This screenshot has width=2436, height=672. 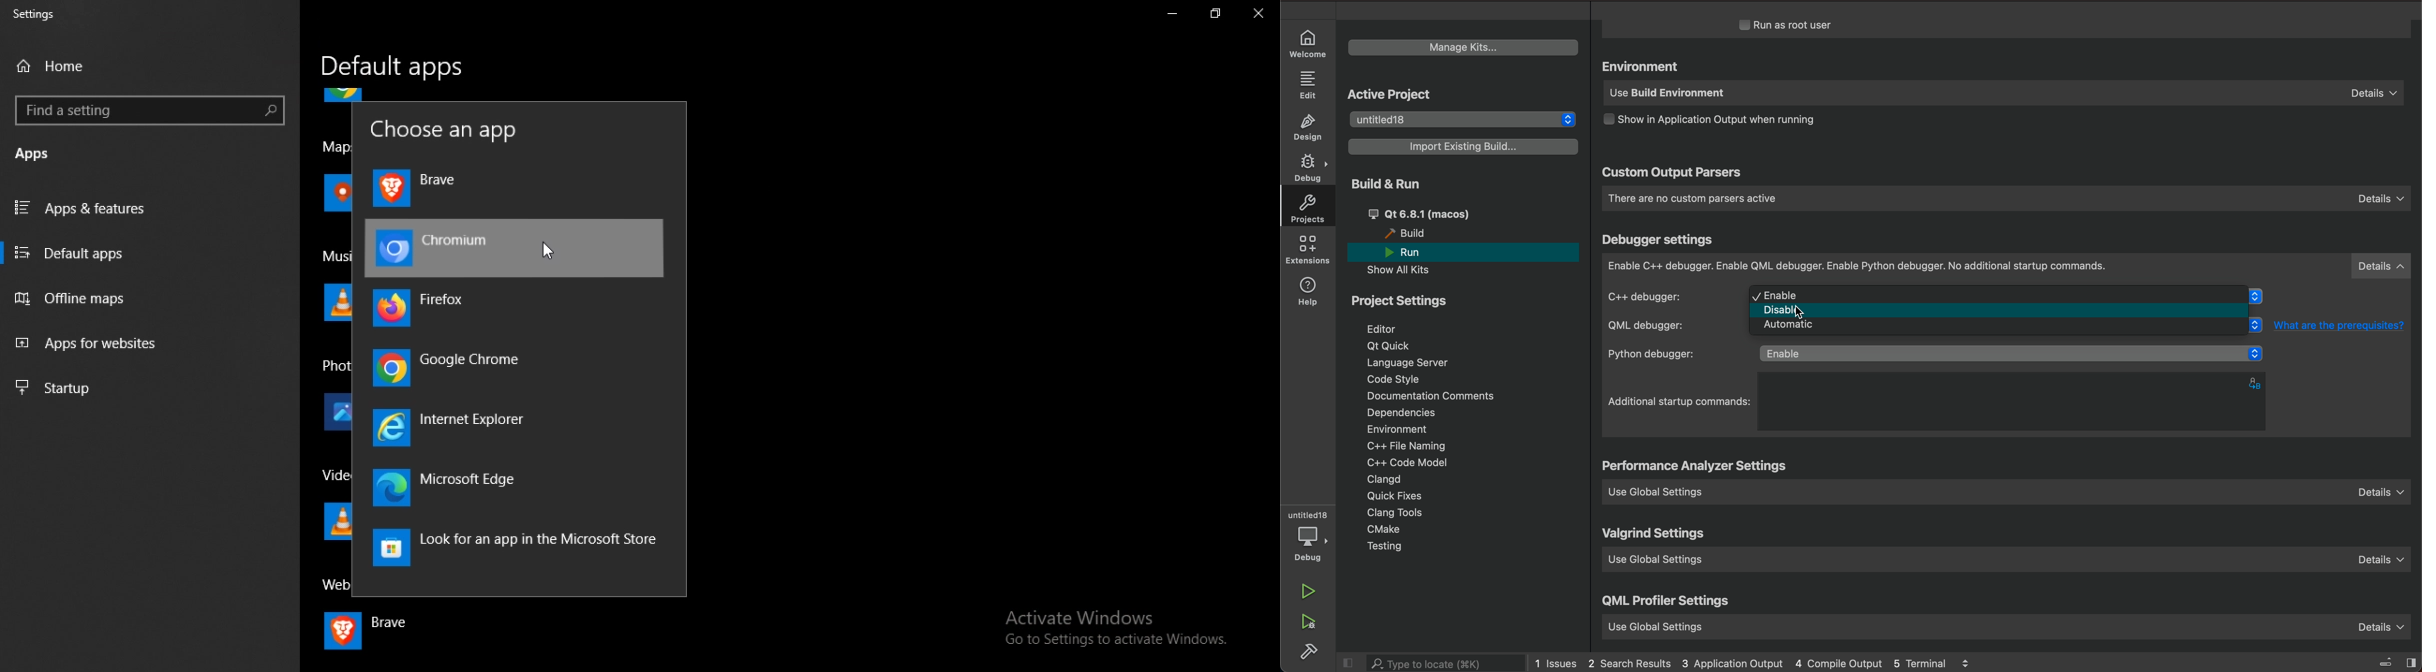 I want to click on language, so click(x=1415, y=363).